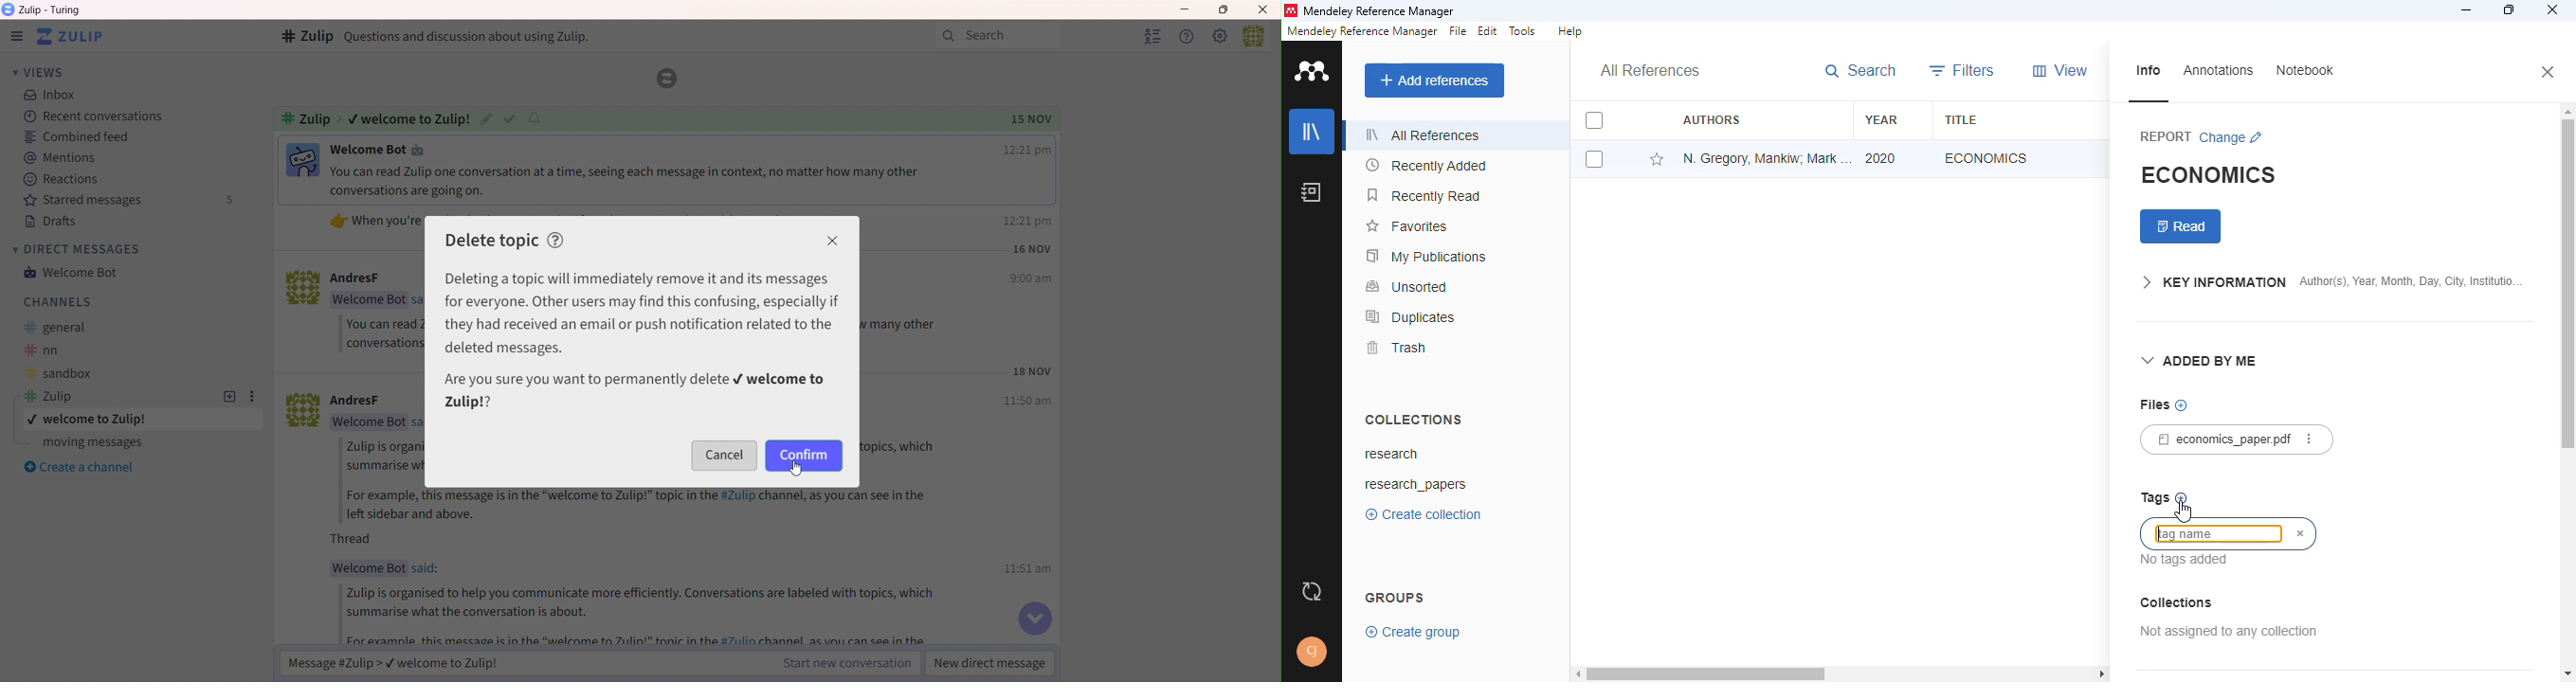 The image size is (2576, 700). I want to click on Text, so click(427, 569).